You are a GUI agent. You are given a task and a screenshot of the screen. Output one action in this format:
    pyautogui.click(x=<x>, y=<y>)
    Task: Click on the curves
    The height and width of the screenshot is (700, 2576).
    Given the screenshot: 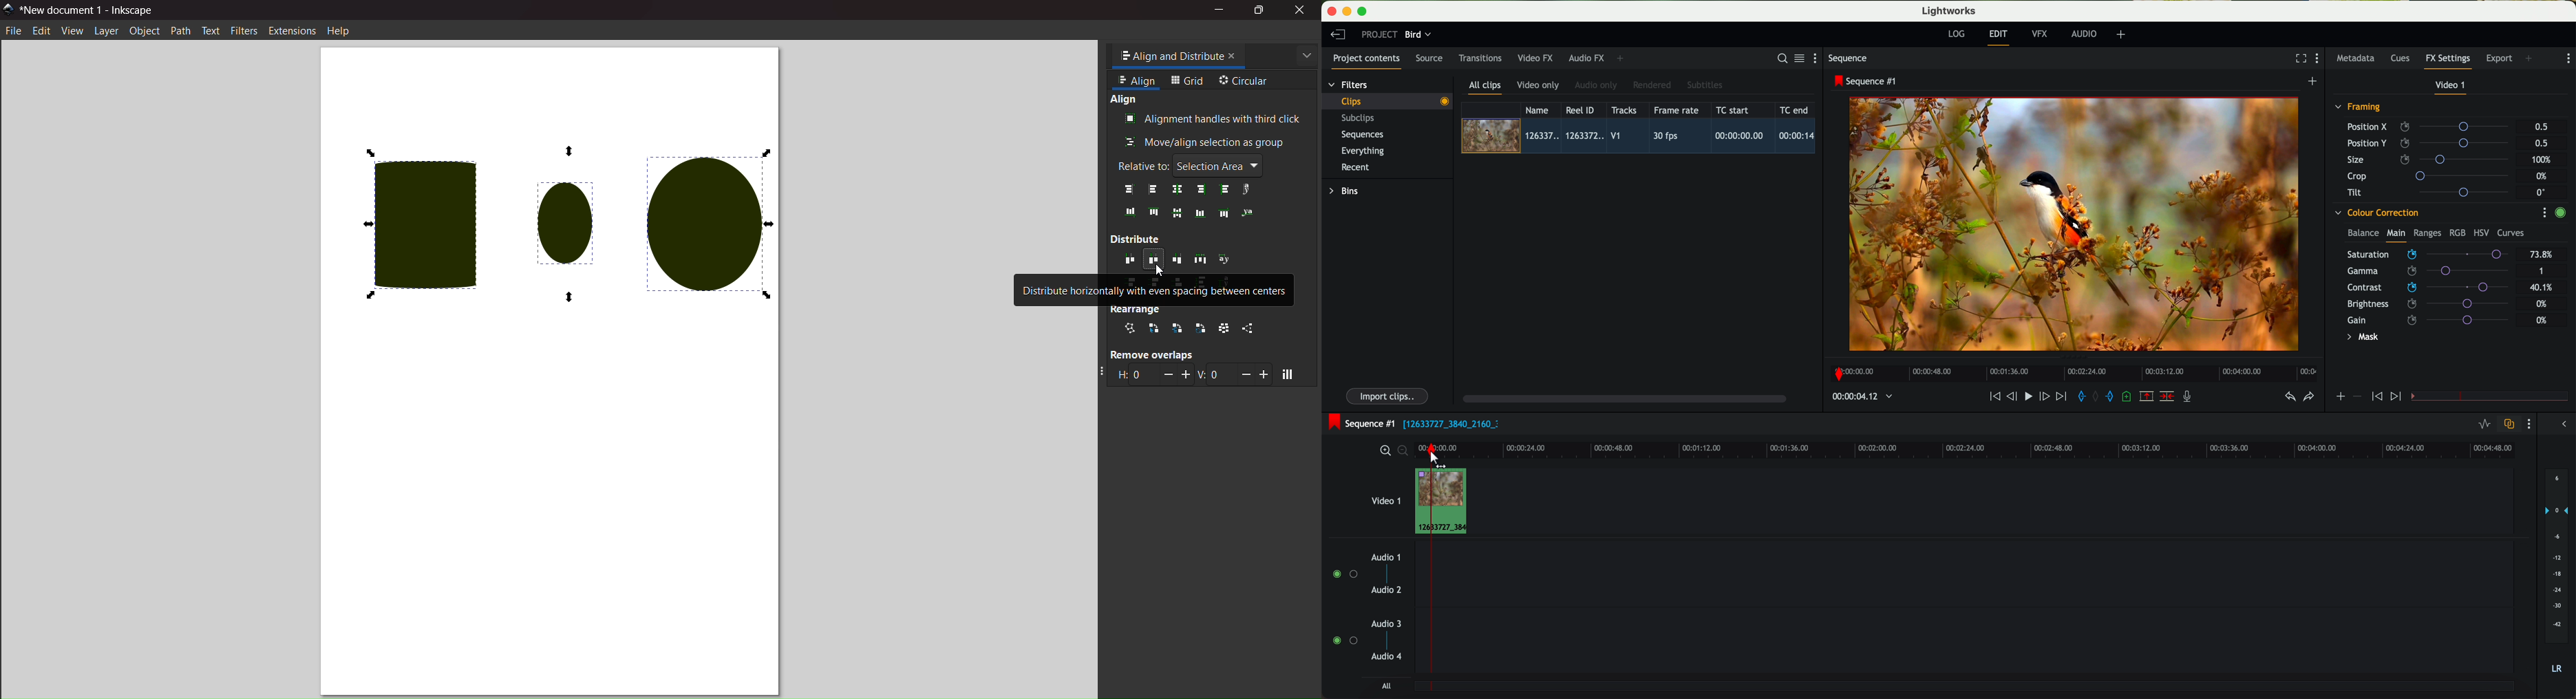 What is the action you would take?
    pyautogui.click(x=2511, y=233)
    